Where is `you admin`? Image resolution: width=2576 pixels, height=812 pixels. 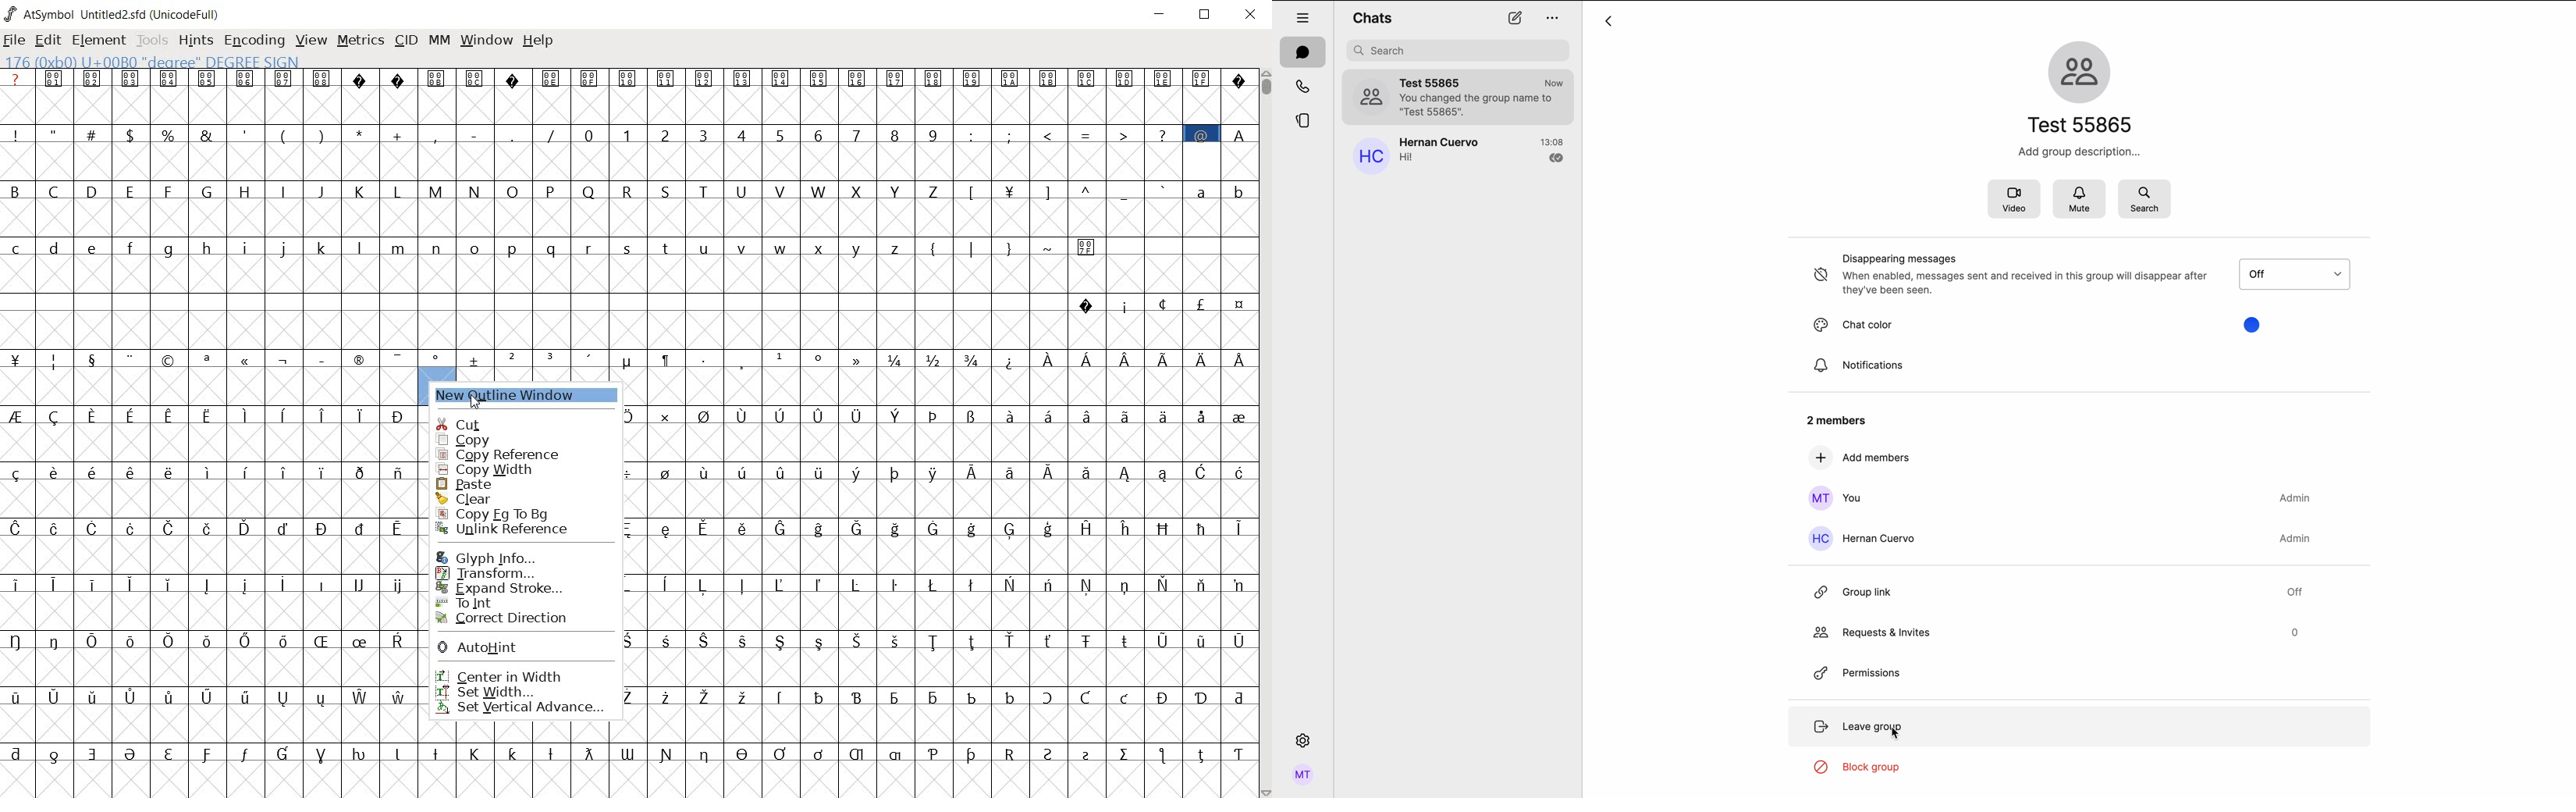
you admin is located at coordinates (2057, 498).